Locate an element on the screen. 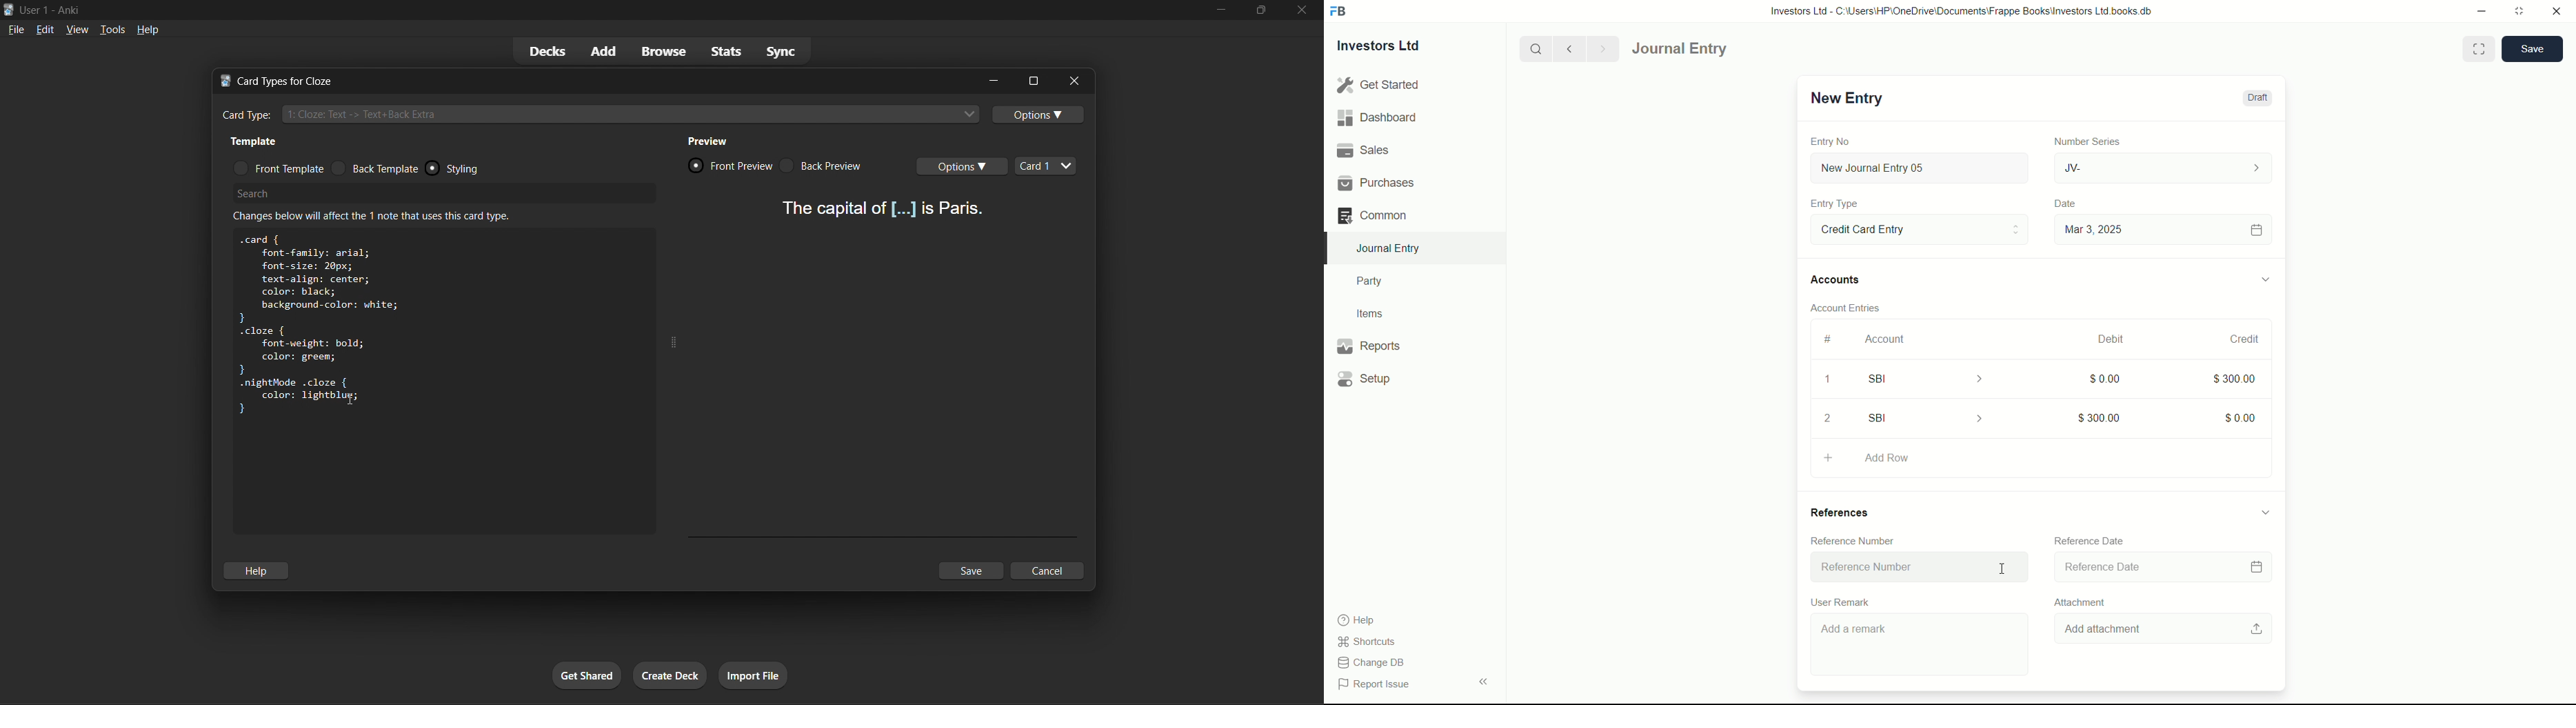  view is located at coordinates (78, 28).